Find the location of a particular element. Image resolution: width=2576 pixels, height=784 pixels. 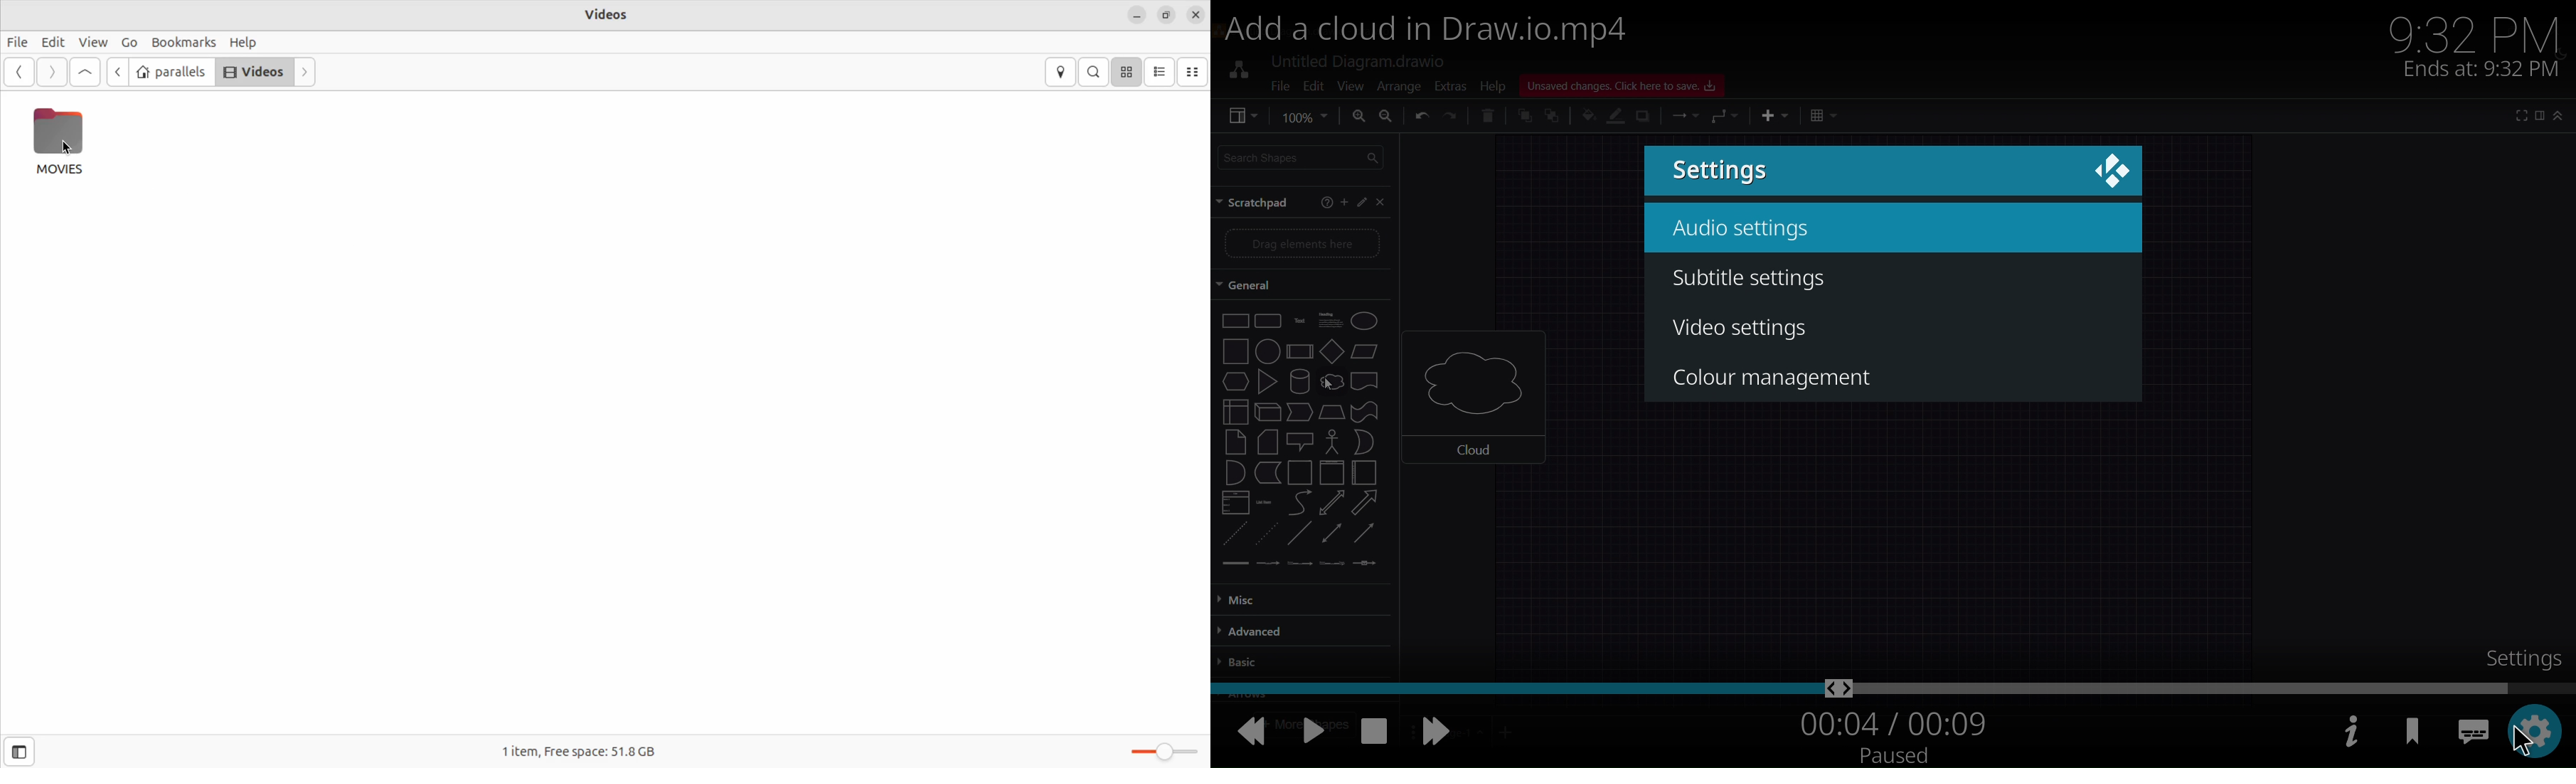

cursor is located at coordinates (2517, 740).